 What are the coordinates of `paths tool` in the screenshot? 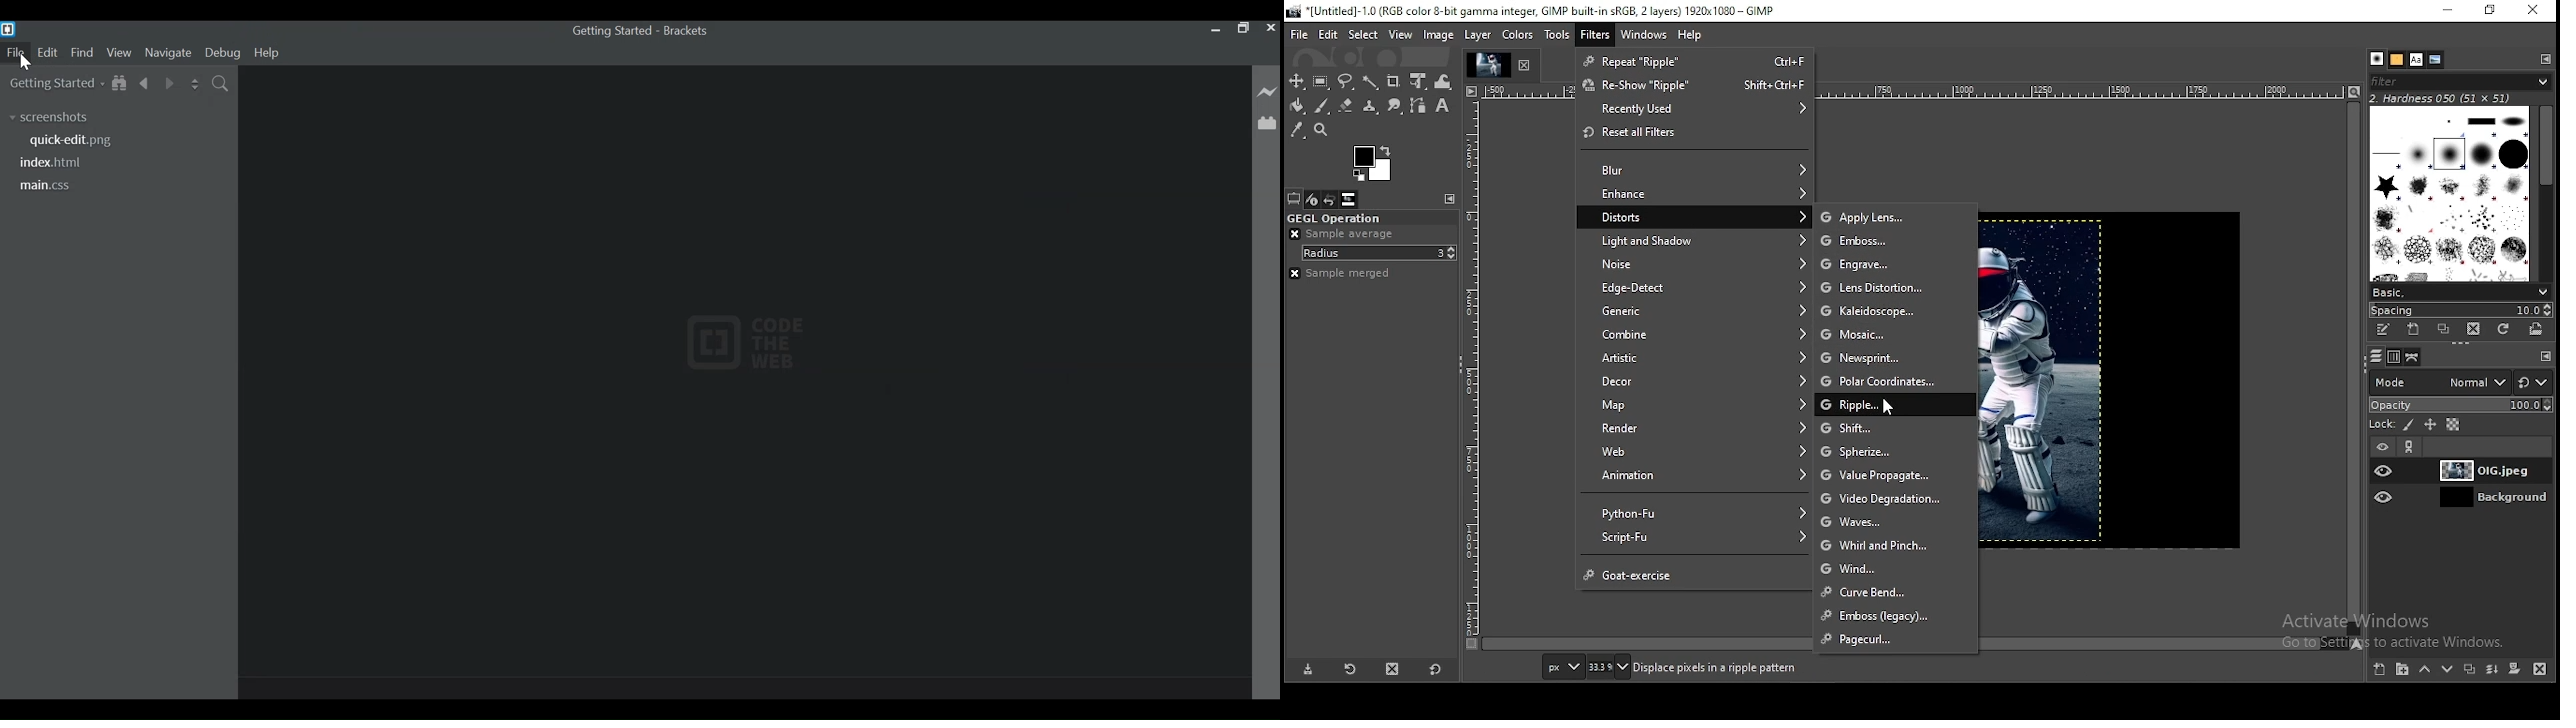 It's located at (1418, 106).